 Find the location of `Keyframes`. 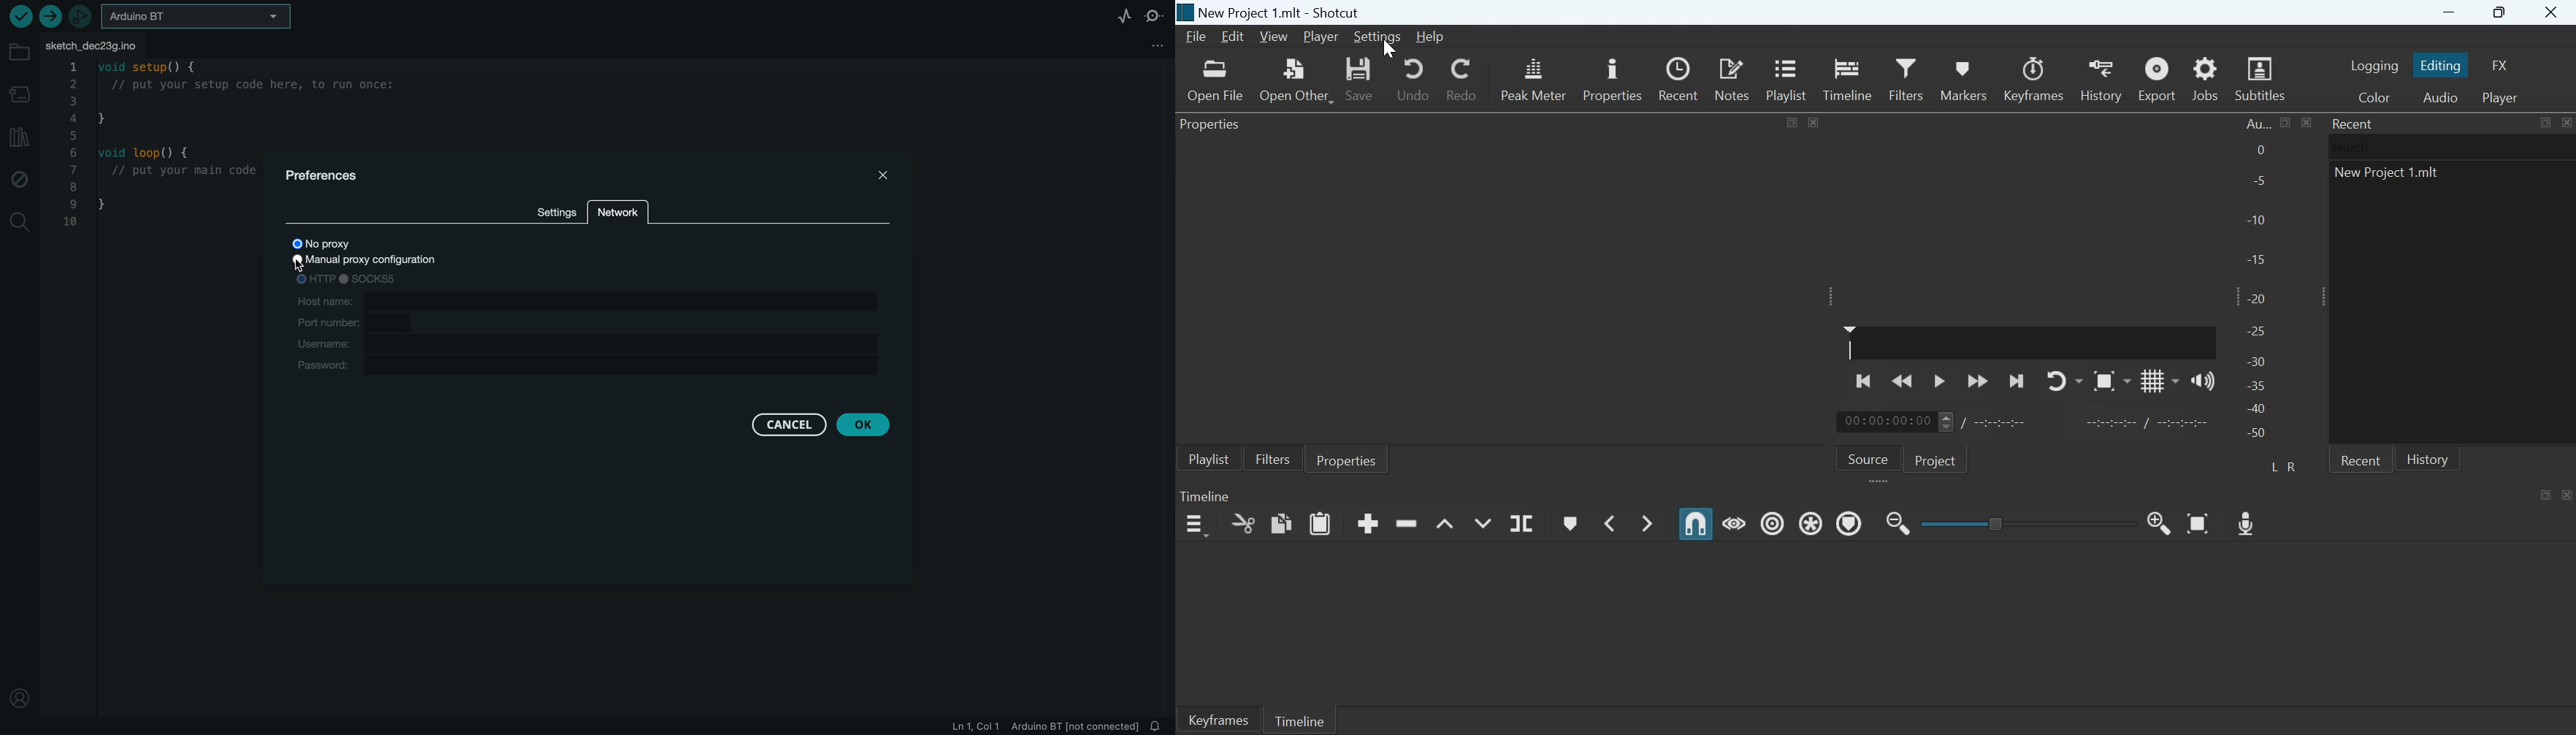

Keyframes is located at coordinates (2035, 79).